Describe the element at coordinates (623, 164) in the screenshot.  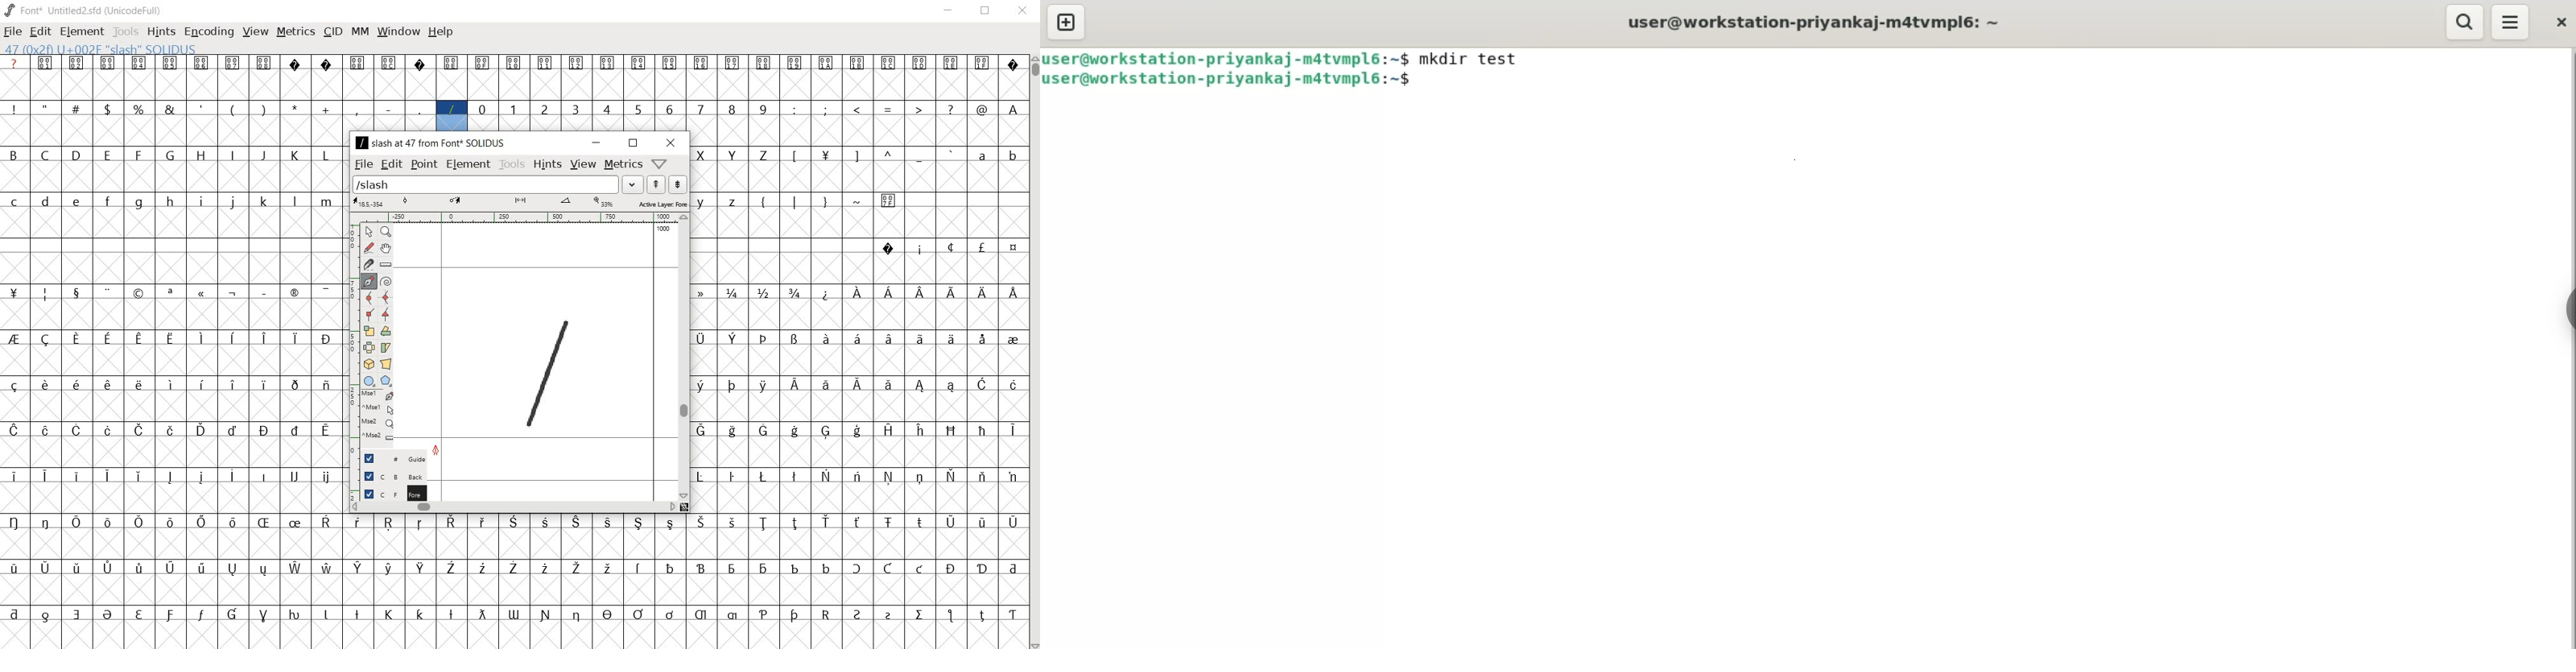
I see `metrics` at that location.